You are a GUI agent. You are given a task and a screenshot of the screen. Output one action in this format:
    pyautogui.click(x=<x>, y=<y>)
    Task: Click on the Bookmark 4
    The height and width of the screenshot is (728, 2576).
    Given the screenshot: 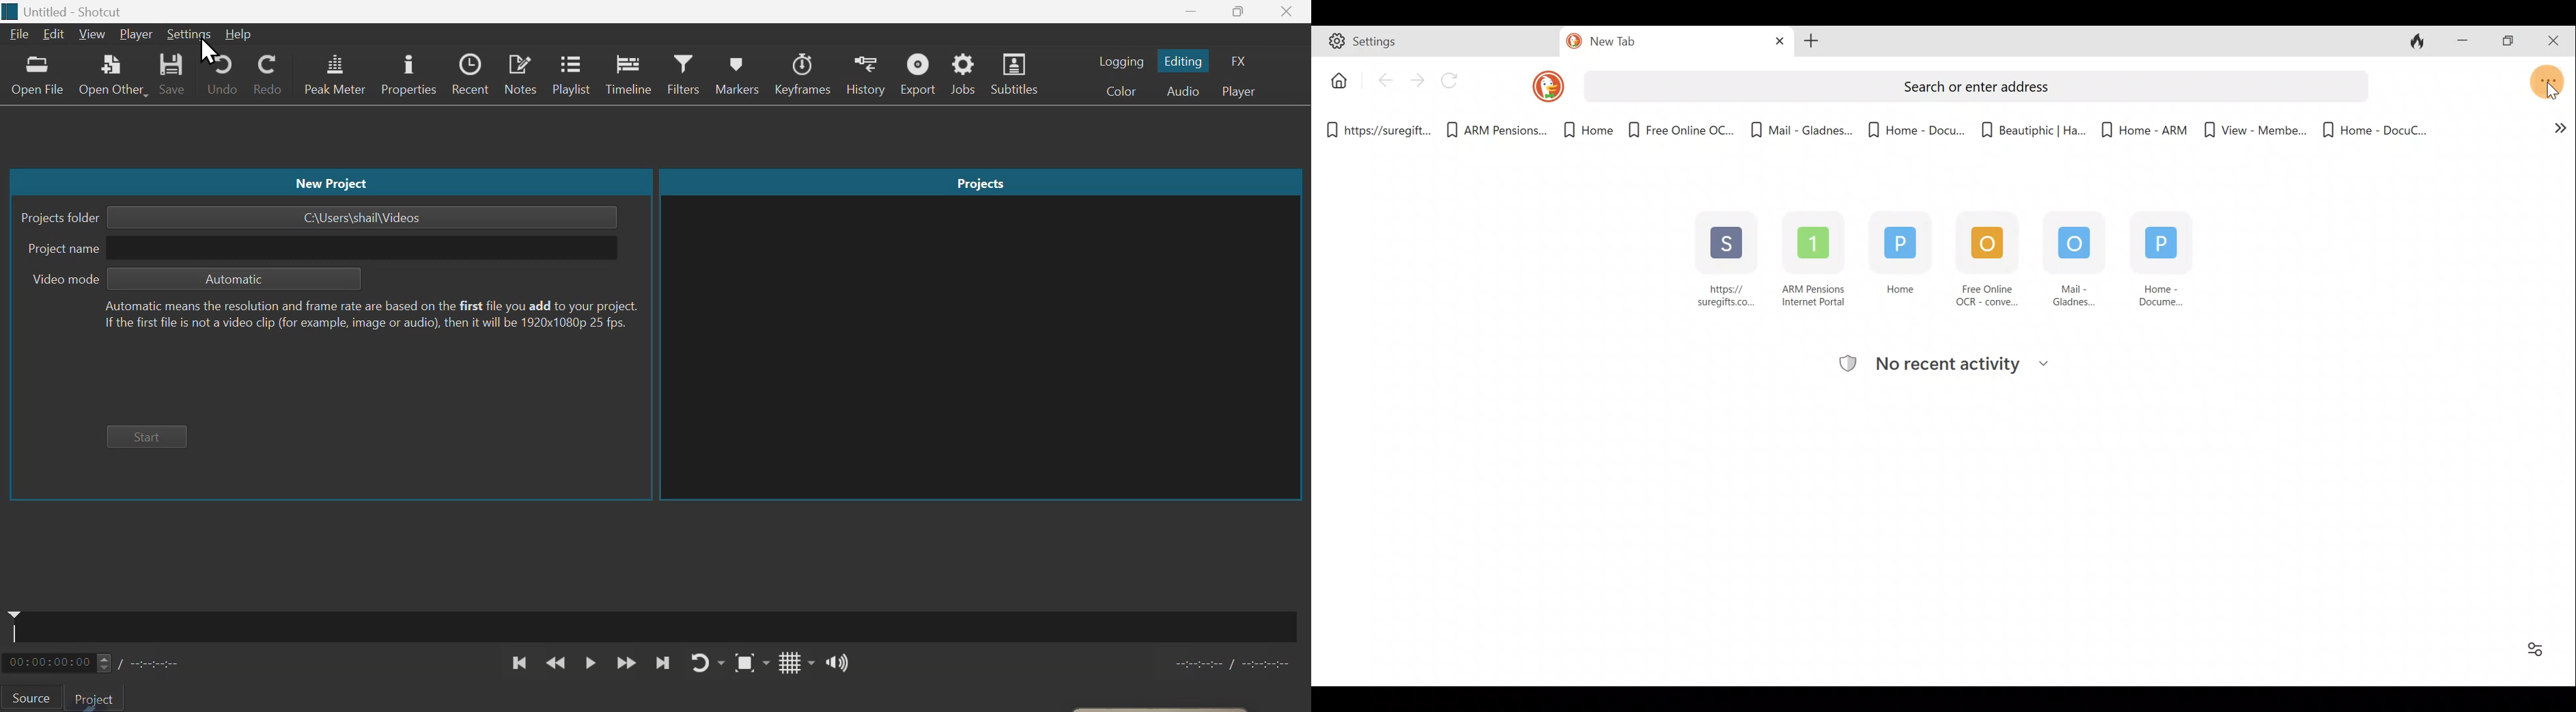 What is the action you would take?
    pyautogui.click(x=1678, y=129)
    